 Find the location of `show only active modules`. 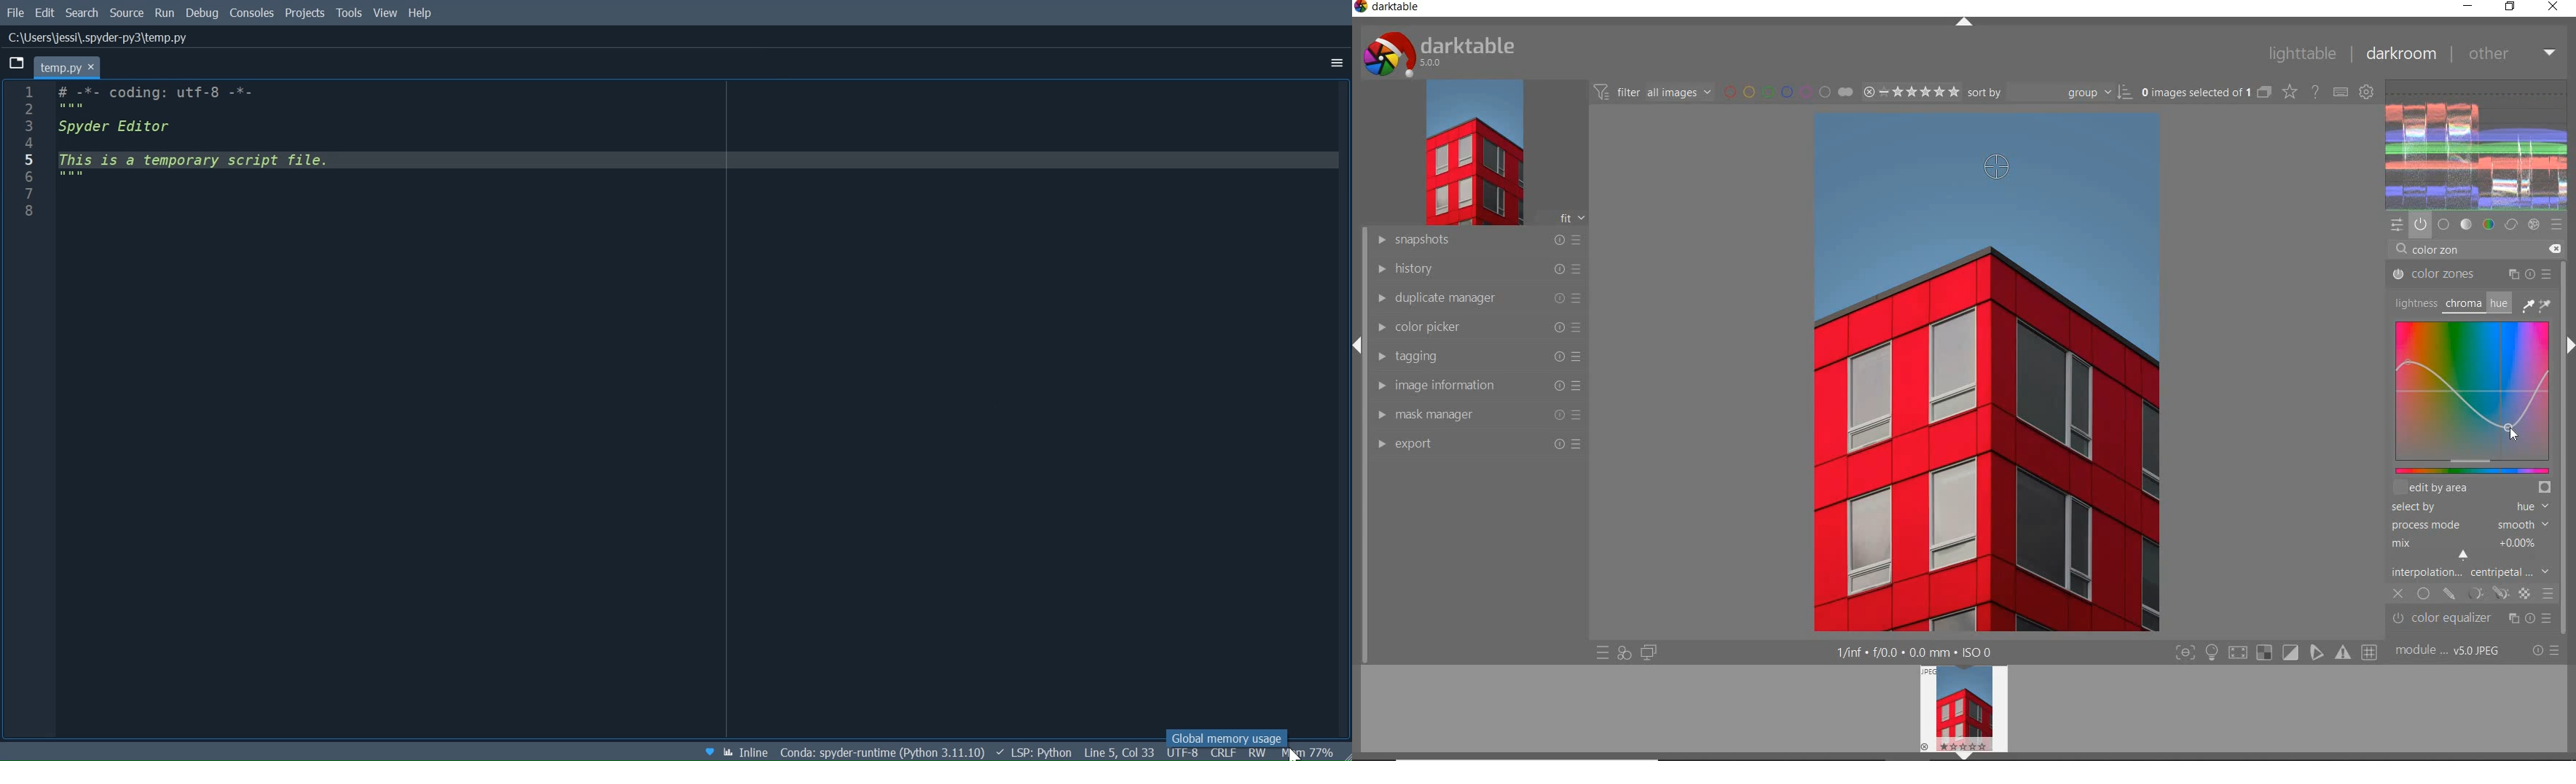

show only active modules is located at coordinates (2420, 224).